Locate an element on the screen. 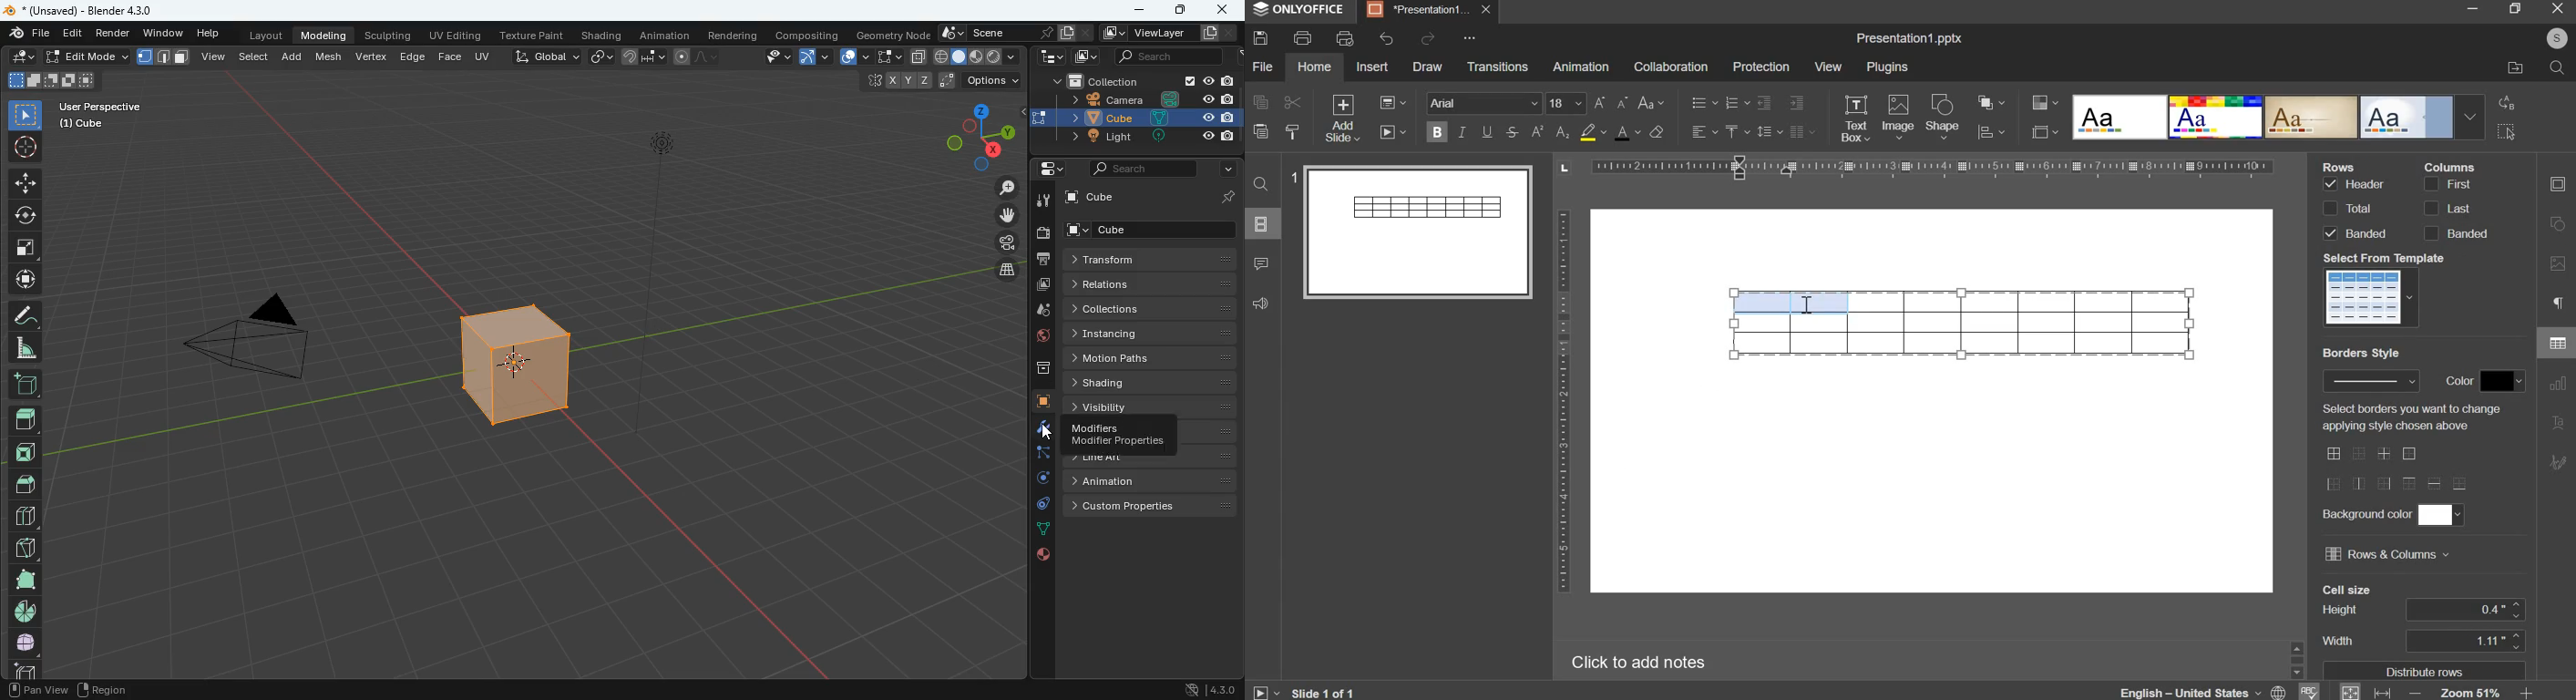  collection is located at coordinates (1135, 81).